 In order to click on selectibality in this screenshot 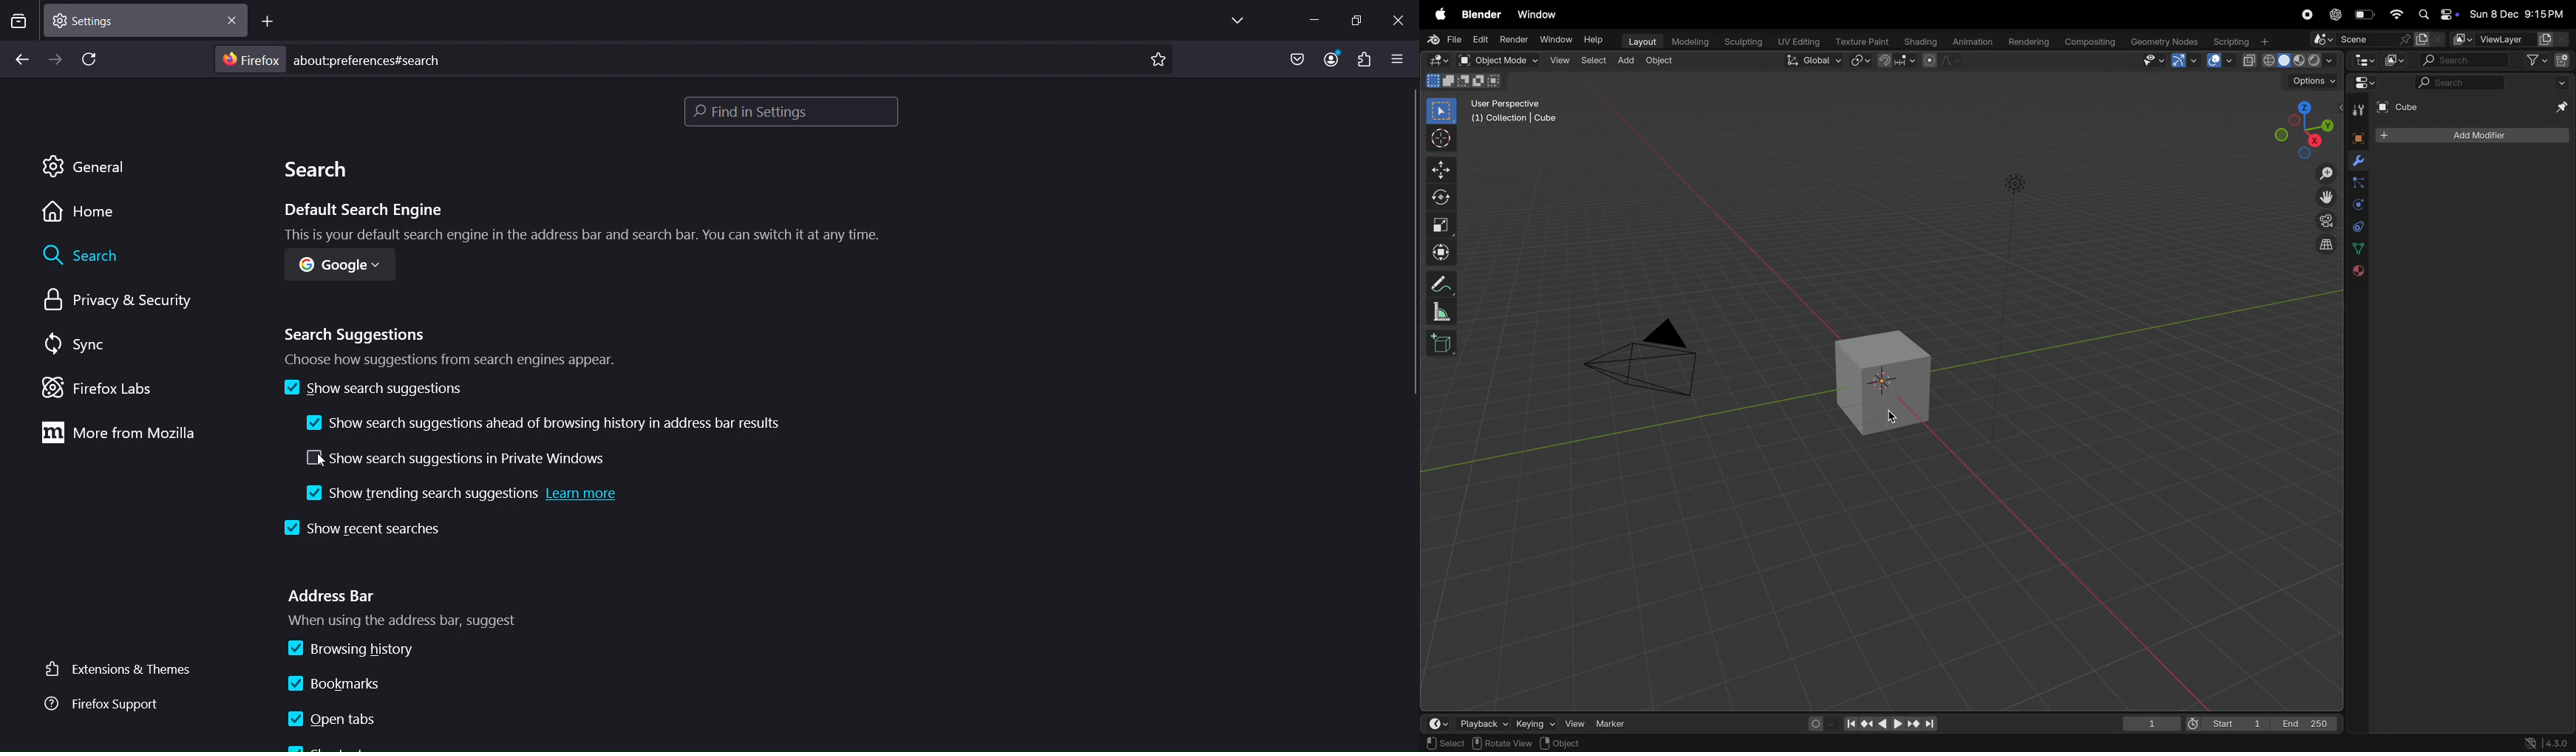, I will do `click(2150, 60)`.